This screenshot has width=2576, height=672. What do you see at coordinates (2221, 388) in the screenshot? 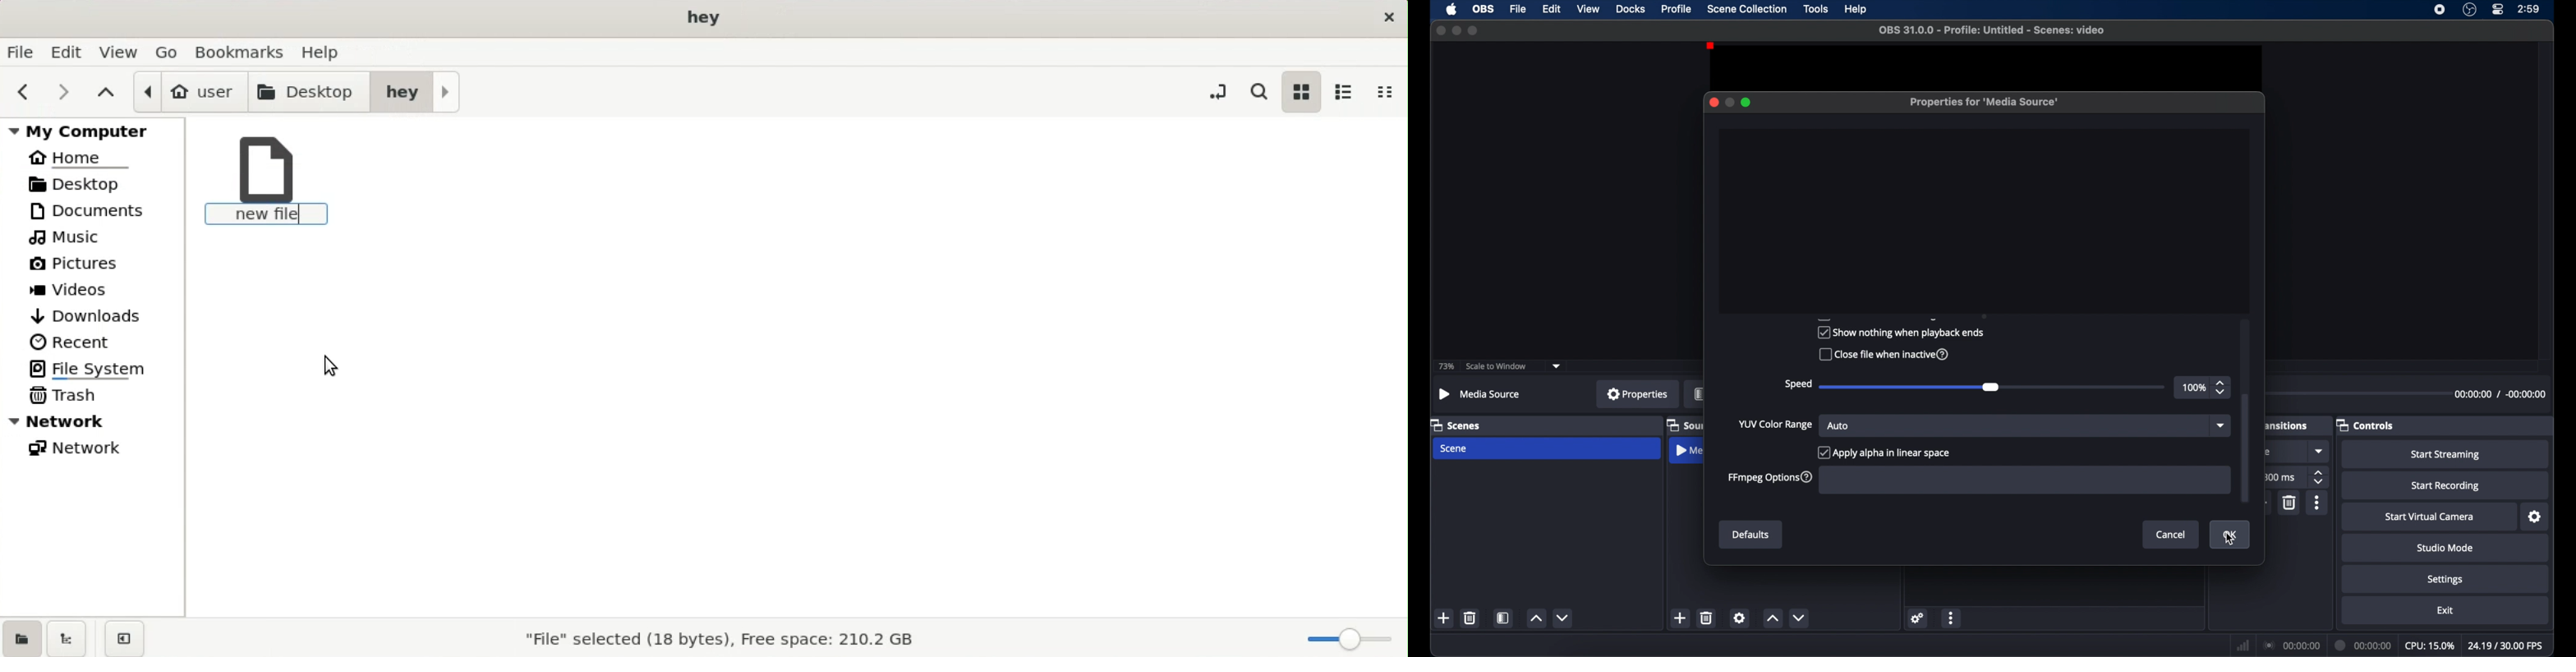
I see `stepper buttons` at bounding box center [2221, 388].